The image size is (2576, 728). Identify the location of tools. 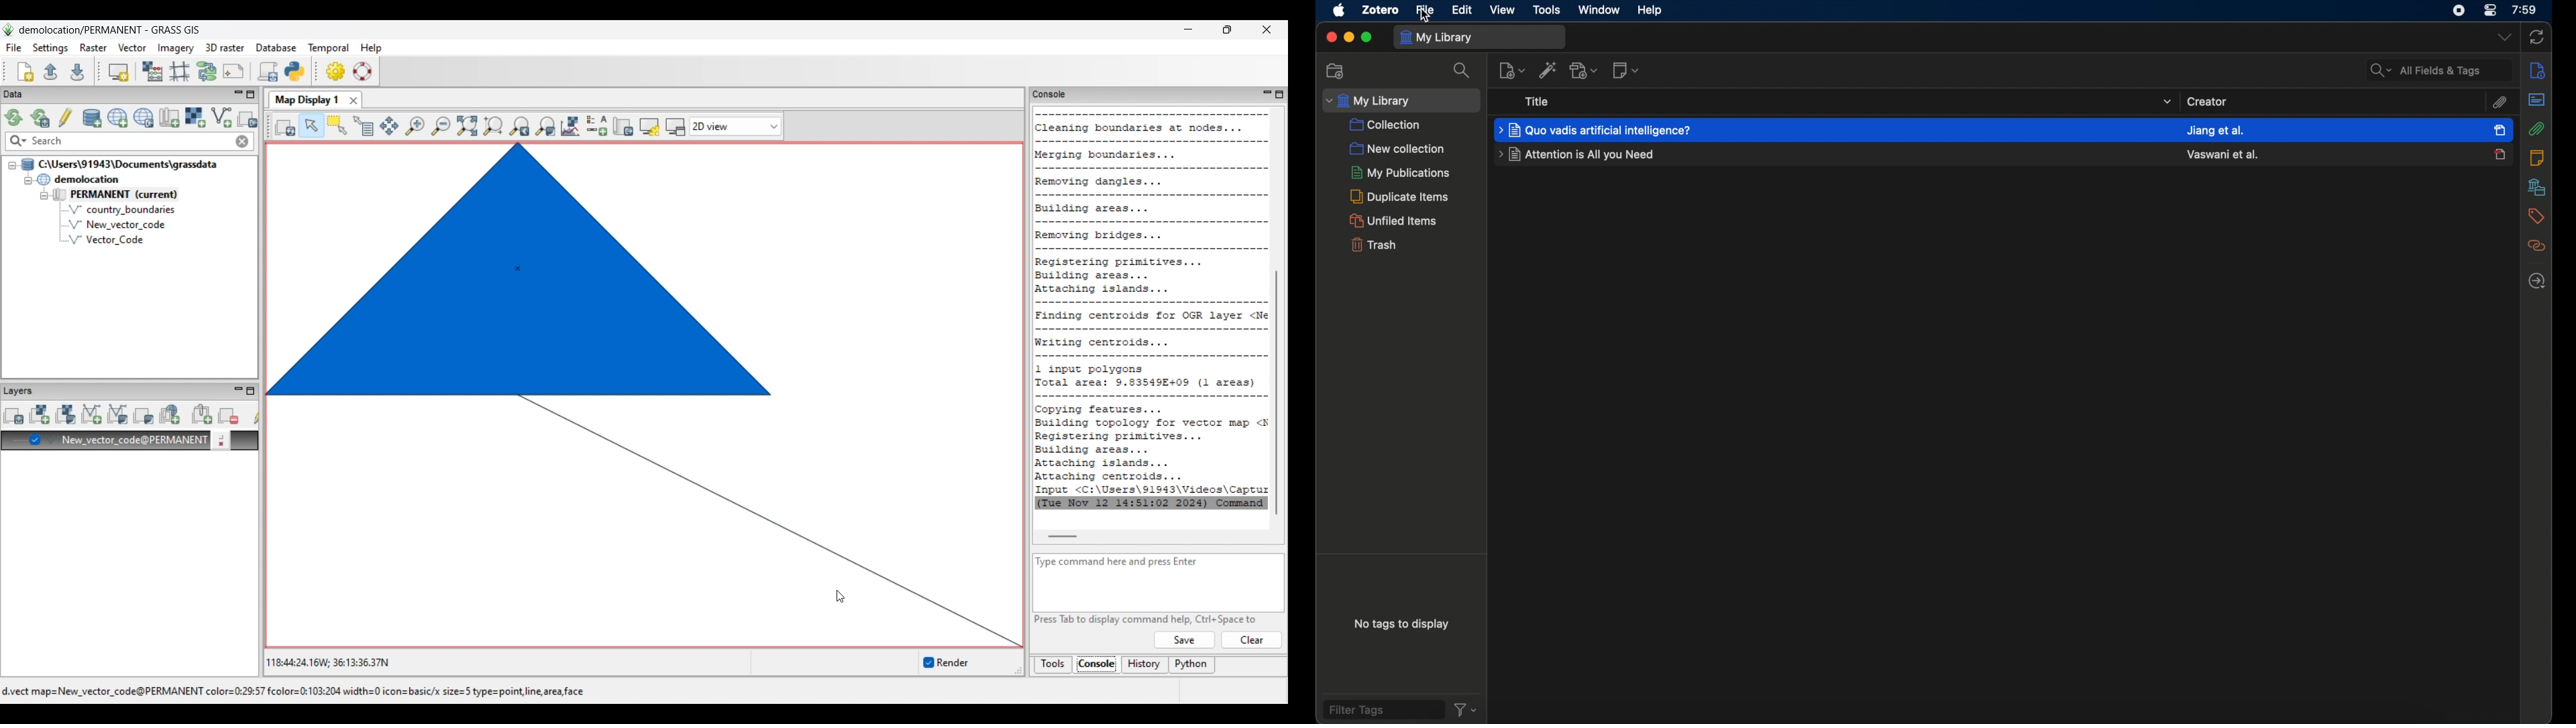
(1545, 9).